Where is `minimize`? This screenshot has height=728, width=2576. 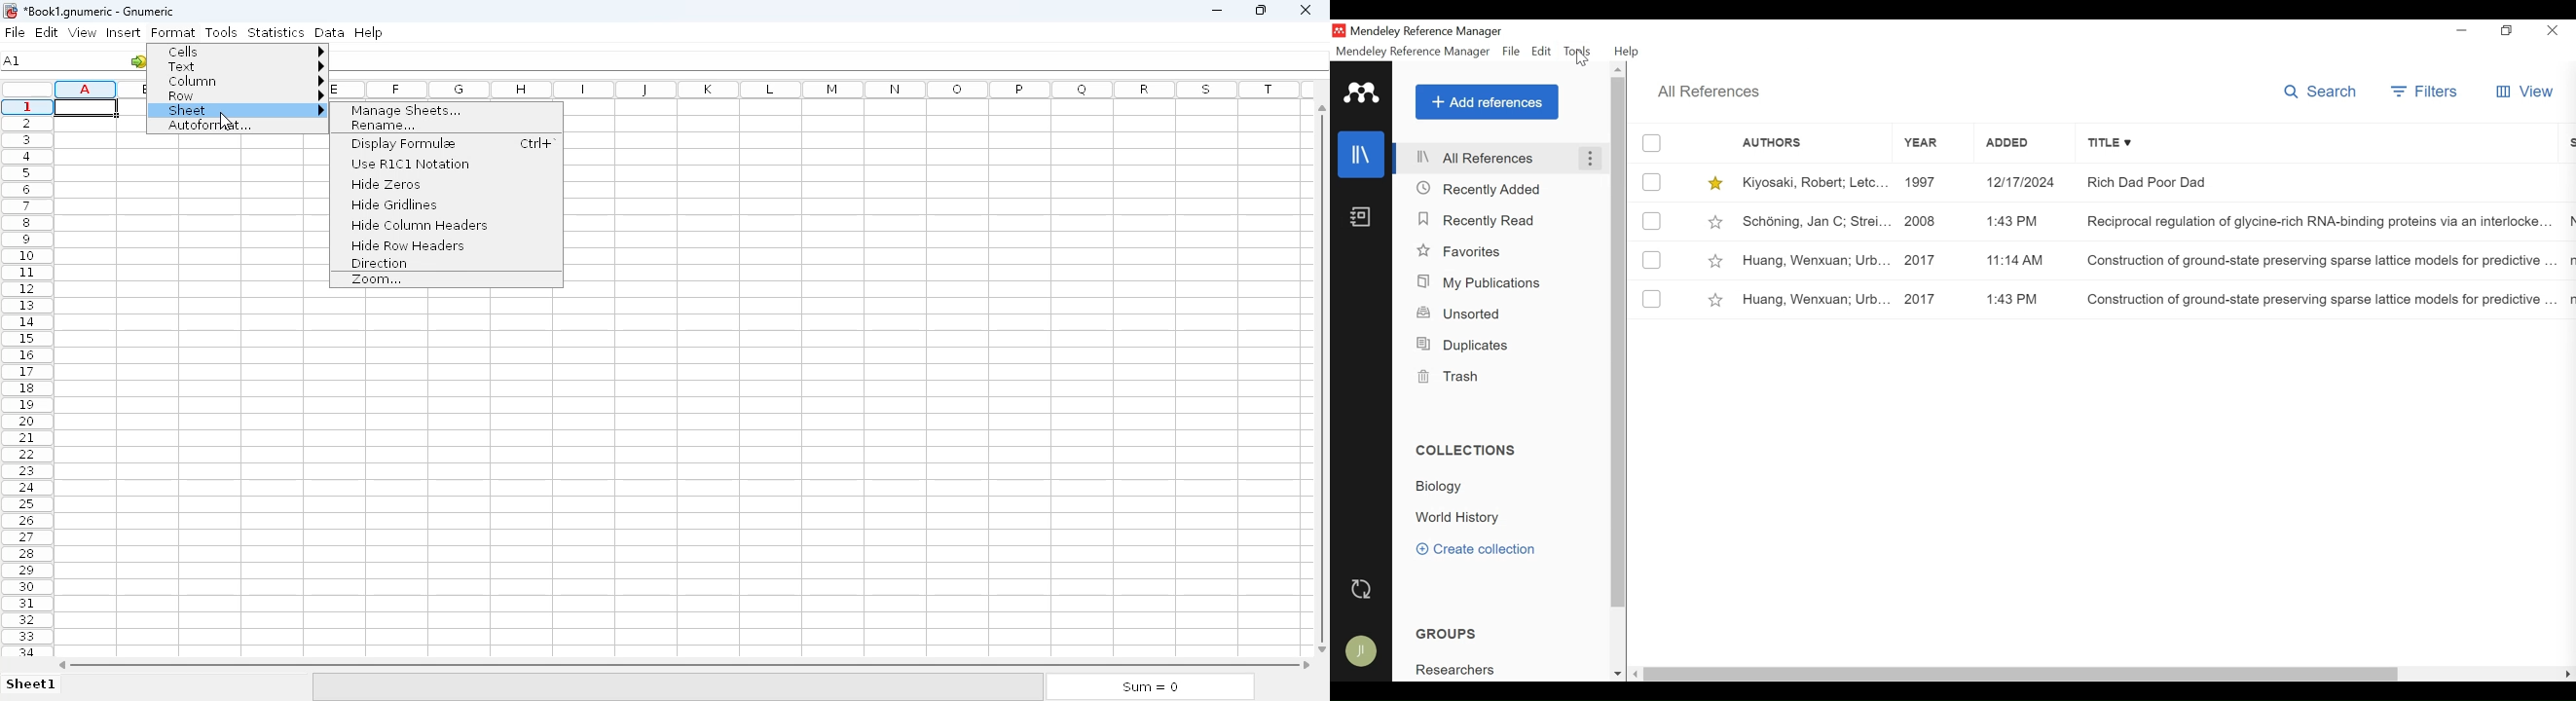 minimize is located at coordinates (2462, 31).